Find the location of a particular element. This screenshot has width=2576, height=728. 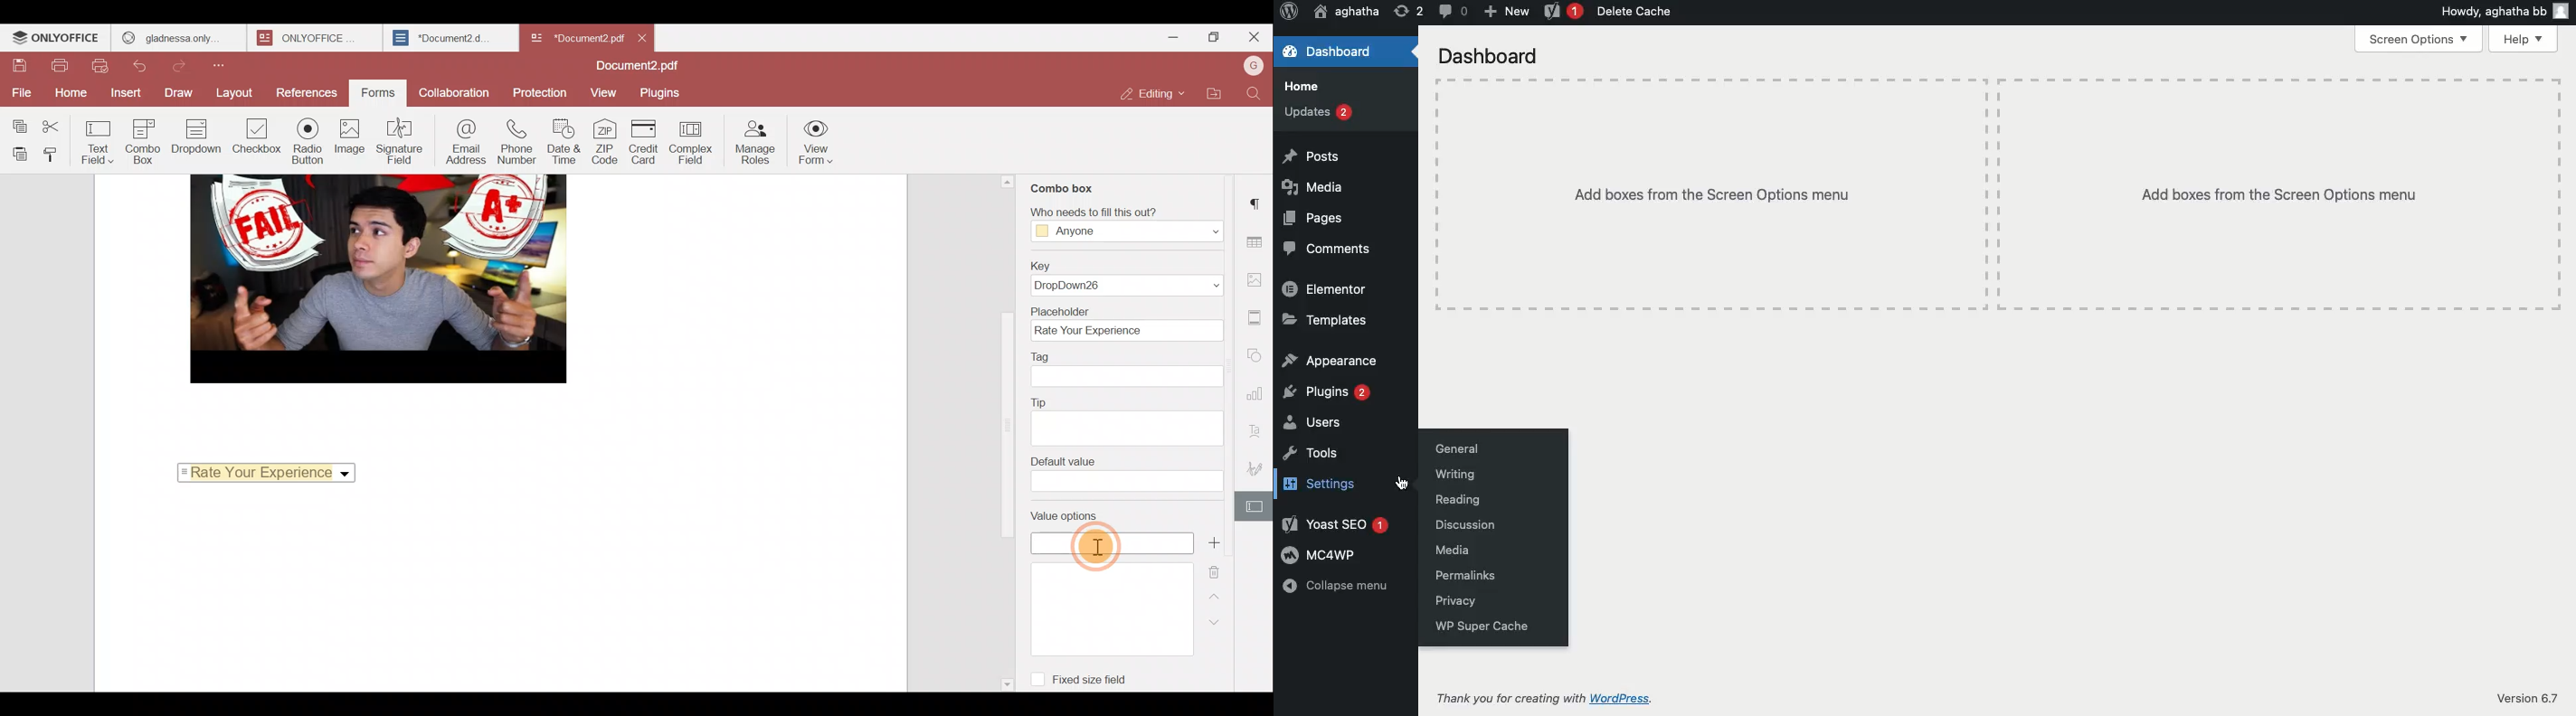

Text Art settings is located at coordinates (1258, 430).